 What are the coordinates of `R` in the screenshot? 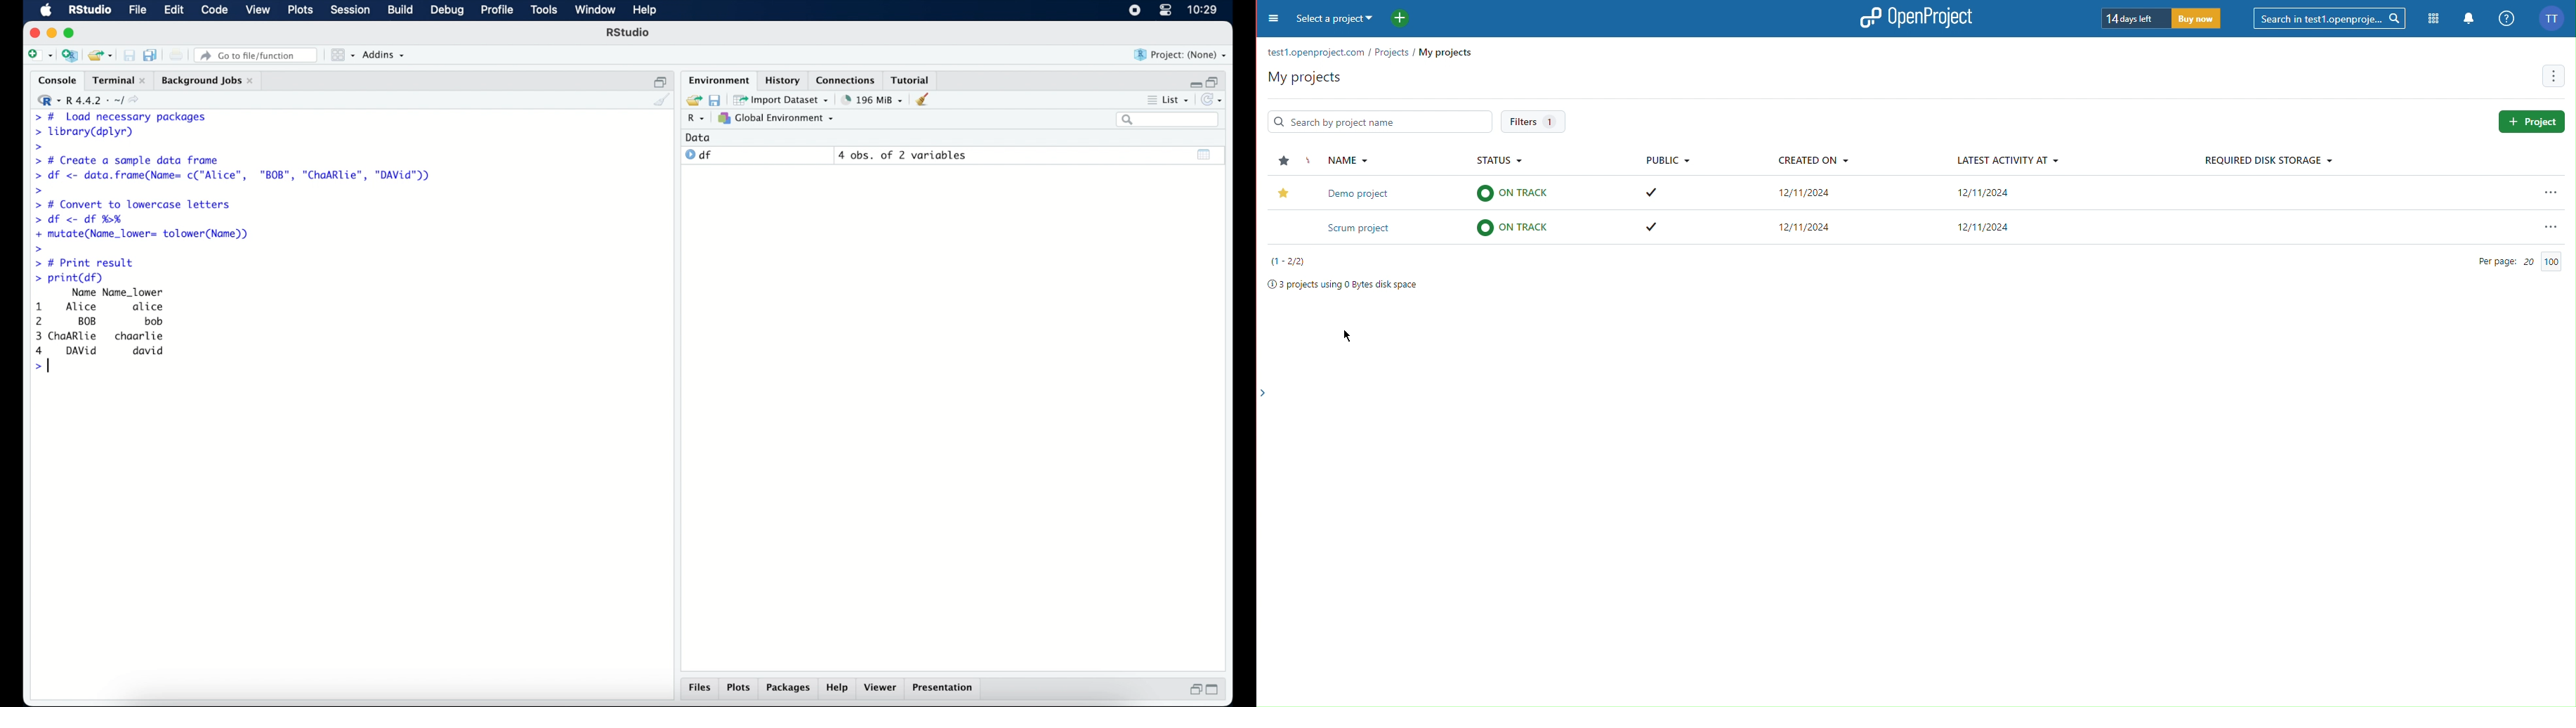 It's located at (694, 120).